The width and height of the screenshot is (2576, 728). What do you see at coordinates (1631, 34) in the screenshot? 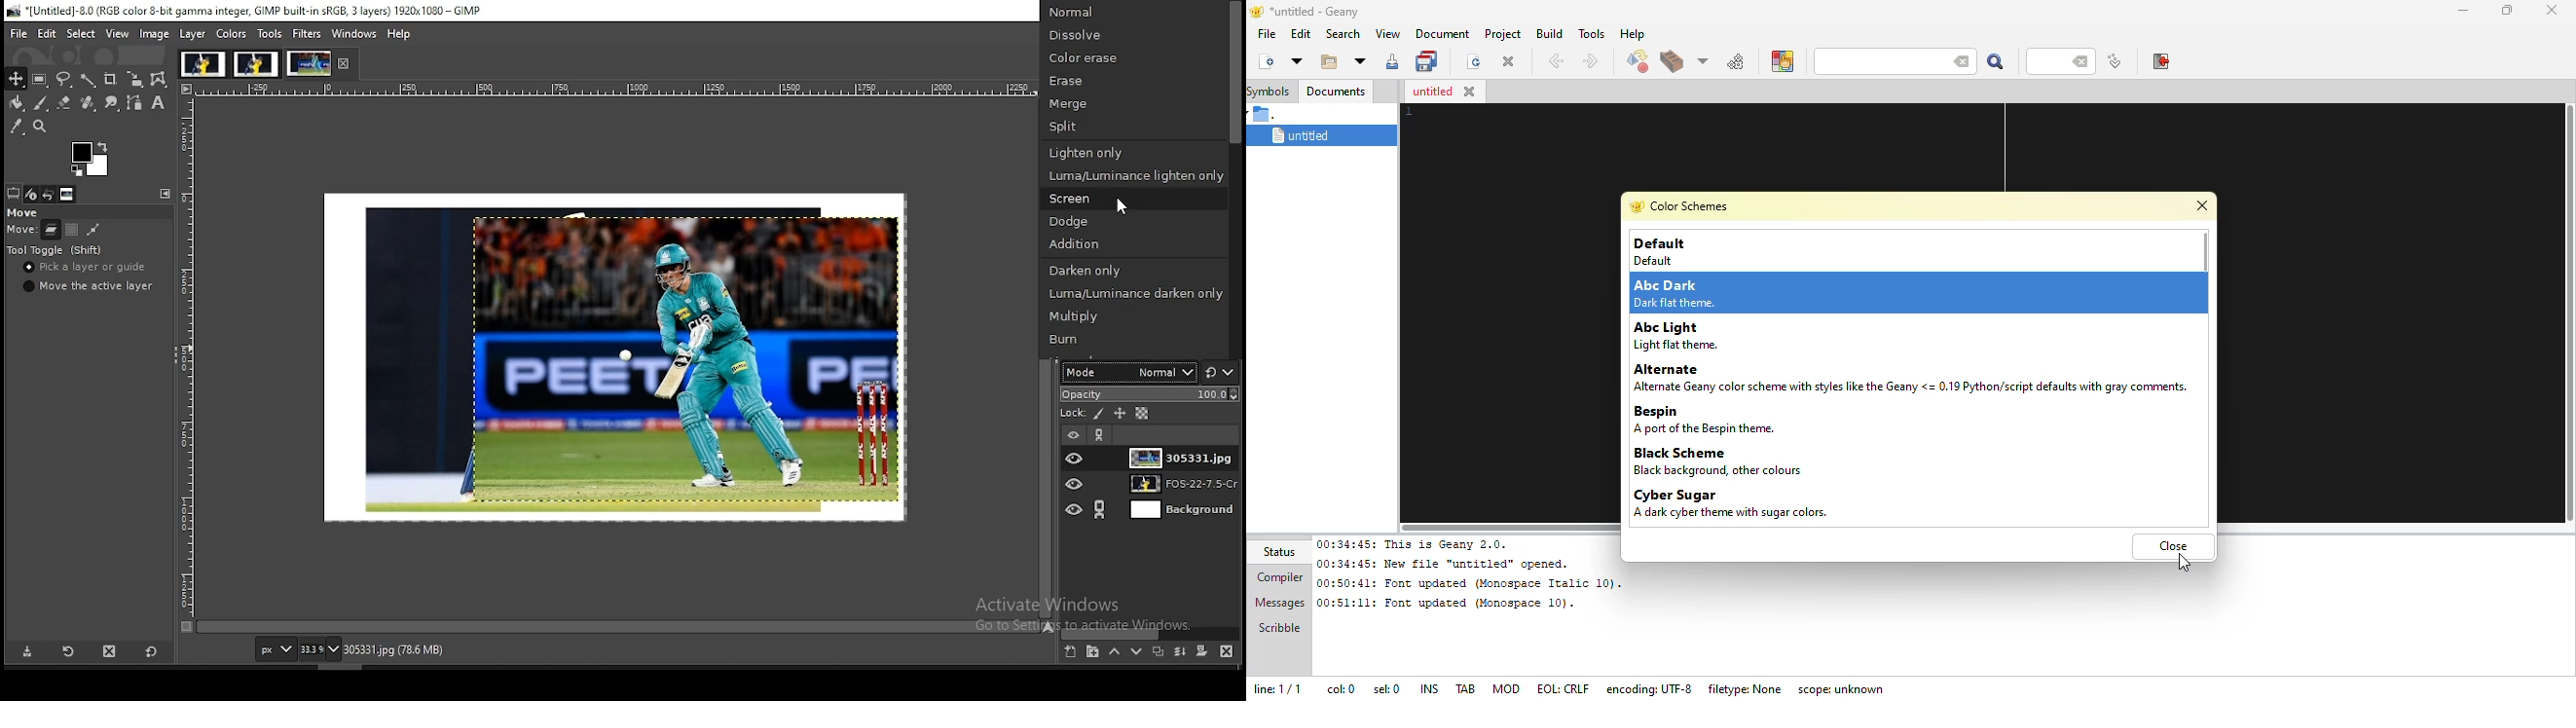
I see `help` at bounding box center [1631, 34].